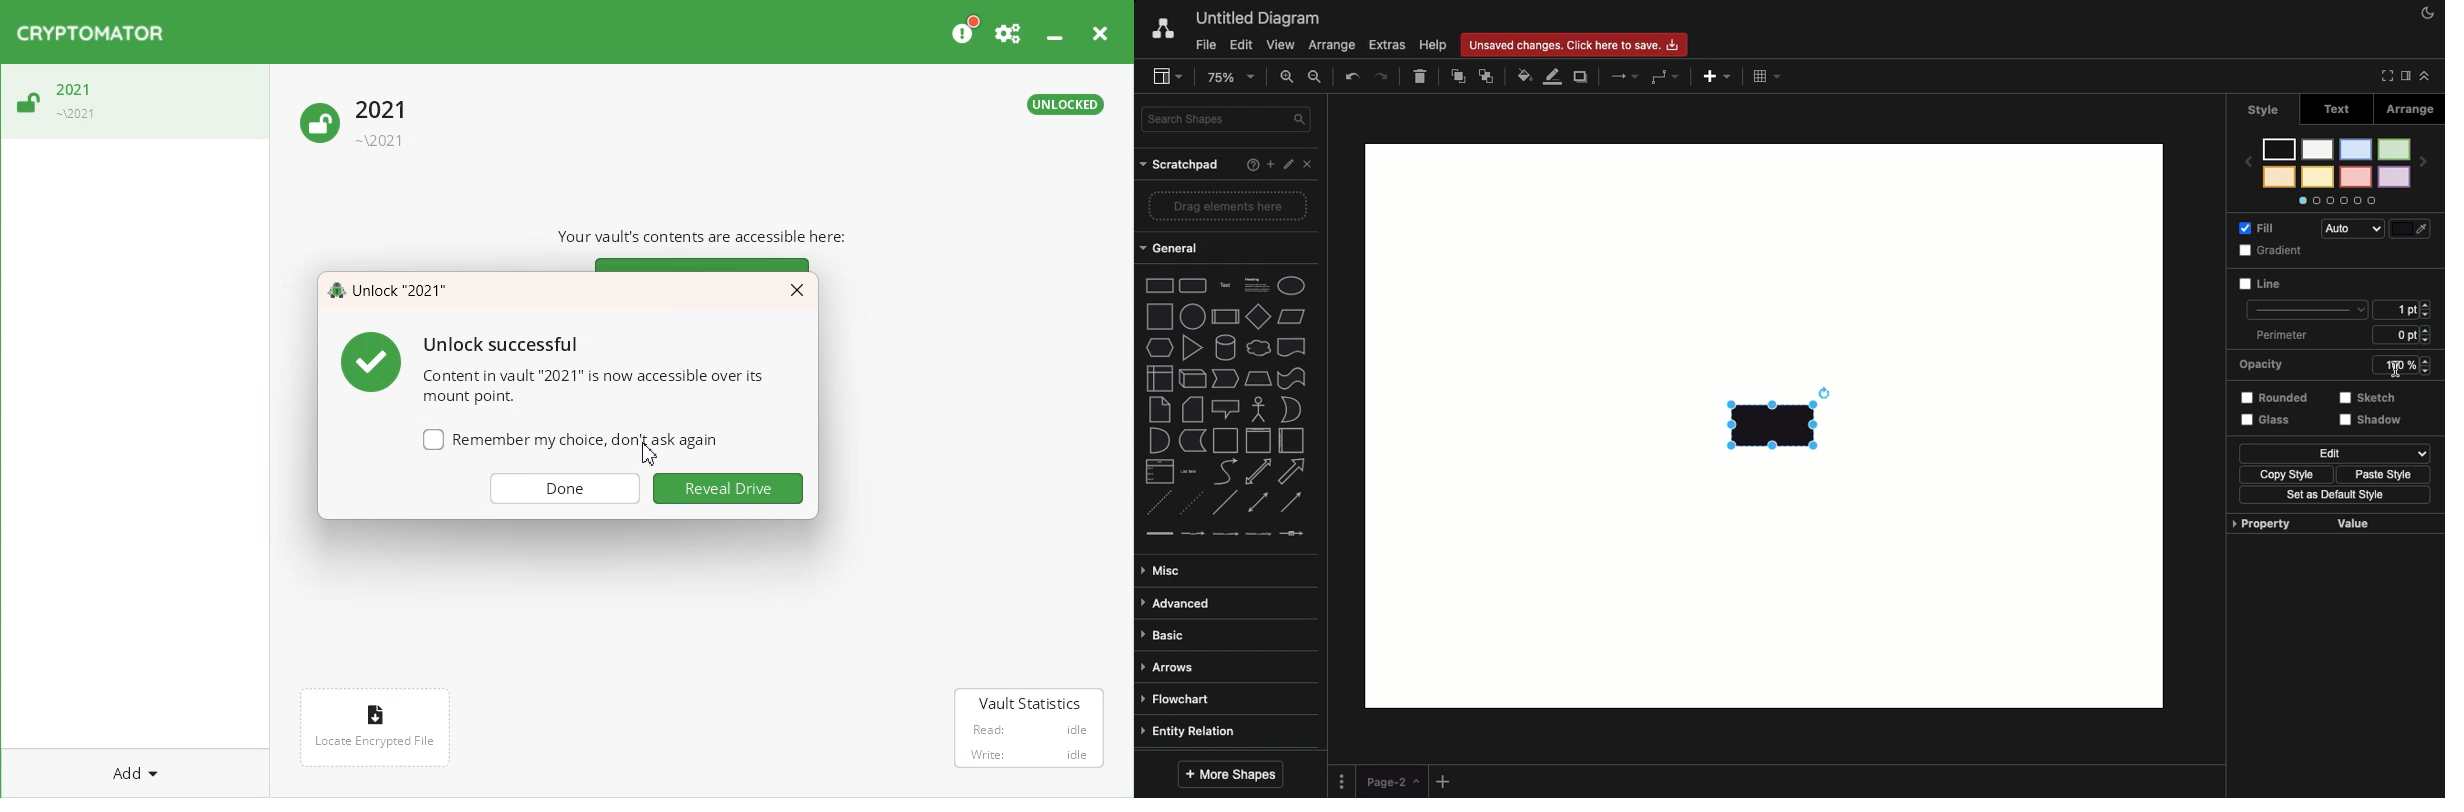  What do you see at coordinates (1190, 408) in the screenshot?
I see `card` at bounding box center [1190, 408].